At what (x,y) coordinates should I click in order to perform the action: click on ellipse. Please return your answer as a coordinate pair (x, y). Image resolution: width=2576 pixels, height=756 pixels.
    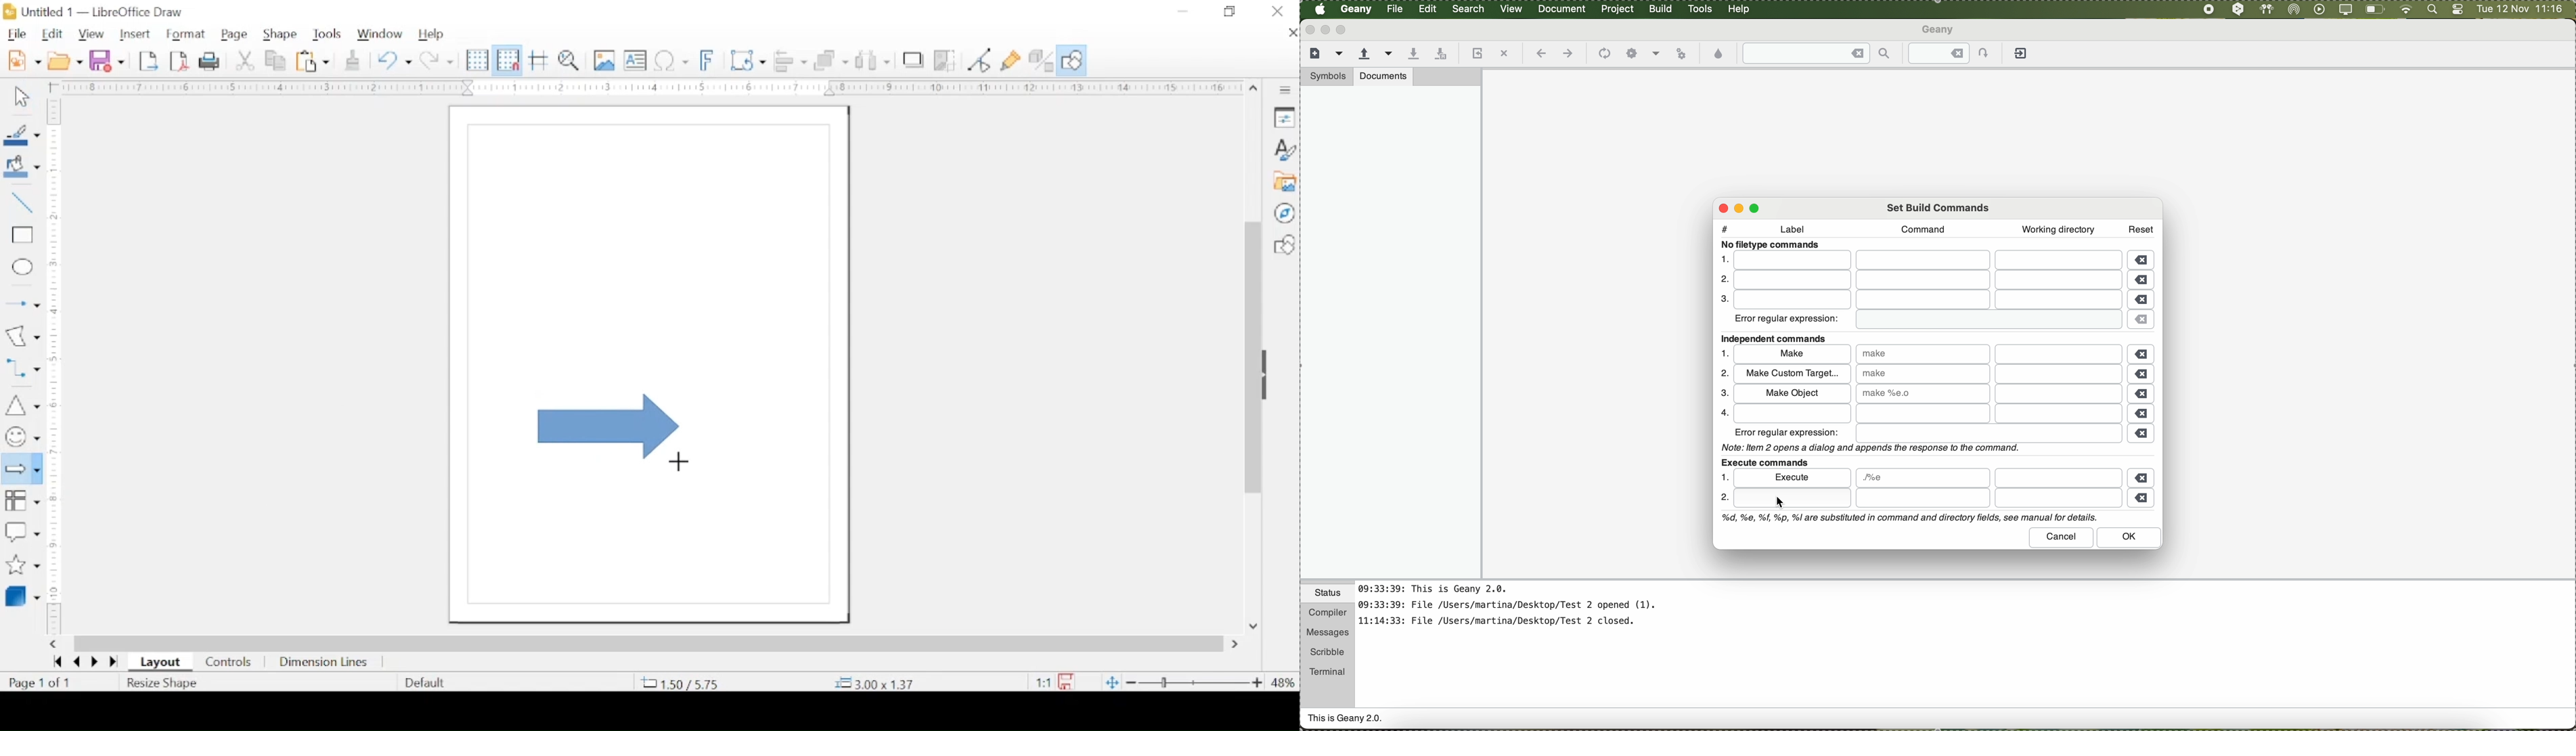
    Looking at the image, I should click on (24, 269).